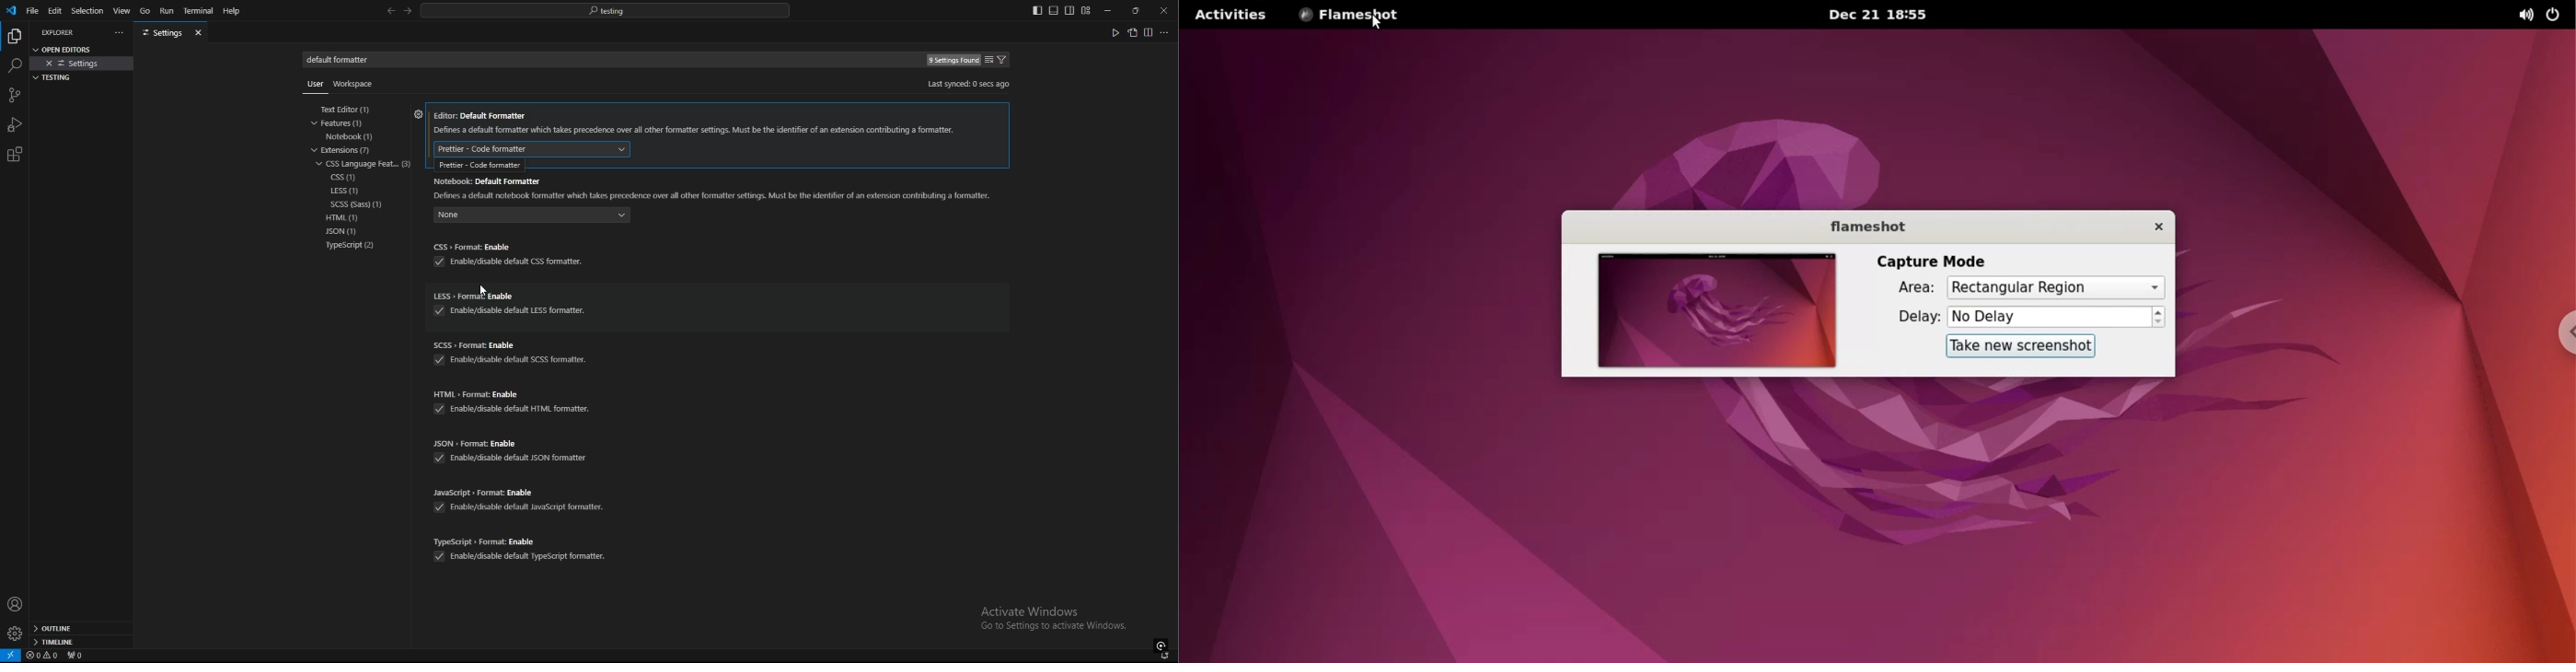 This screenshot has width=2576, height=672. I want to click on enable /disable default json formatter, so click(510, 457).